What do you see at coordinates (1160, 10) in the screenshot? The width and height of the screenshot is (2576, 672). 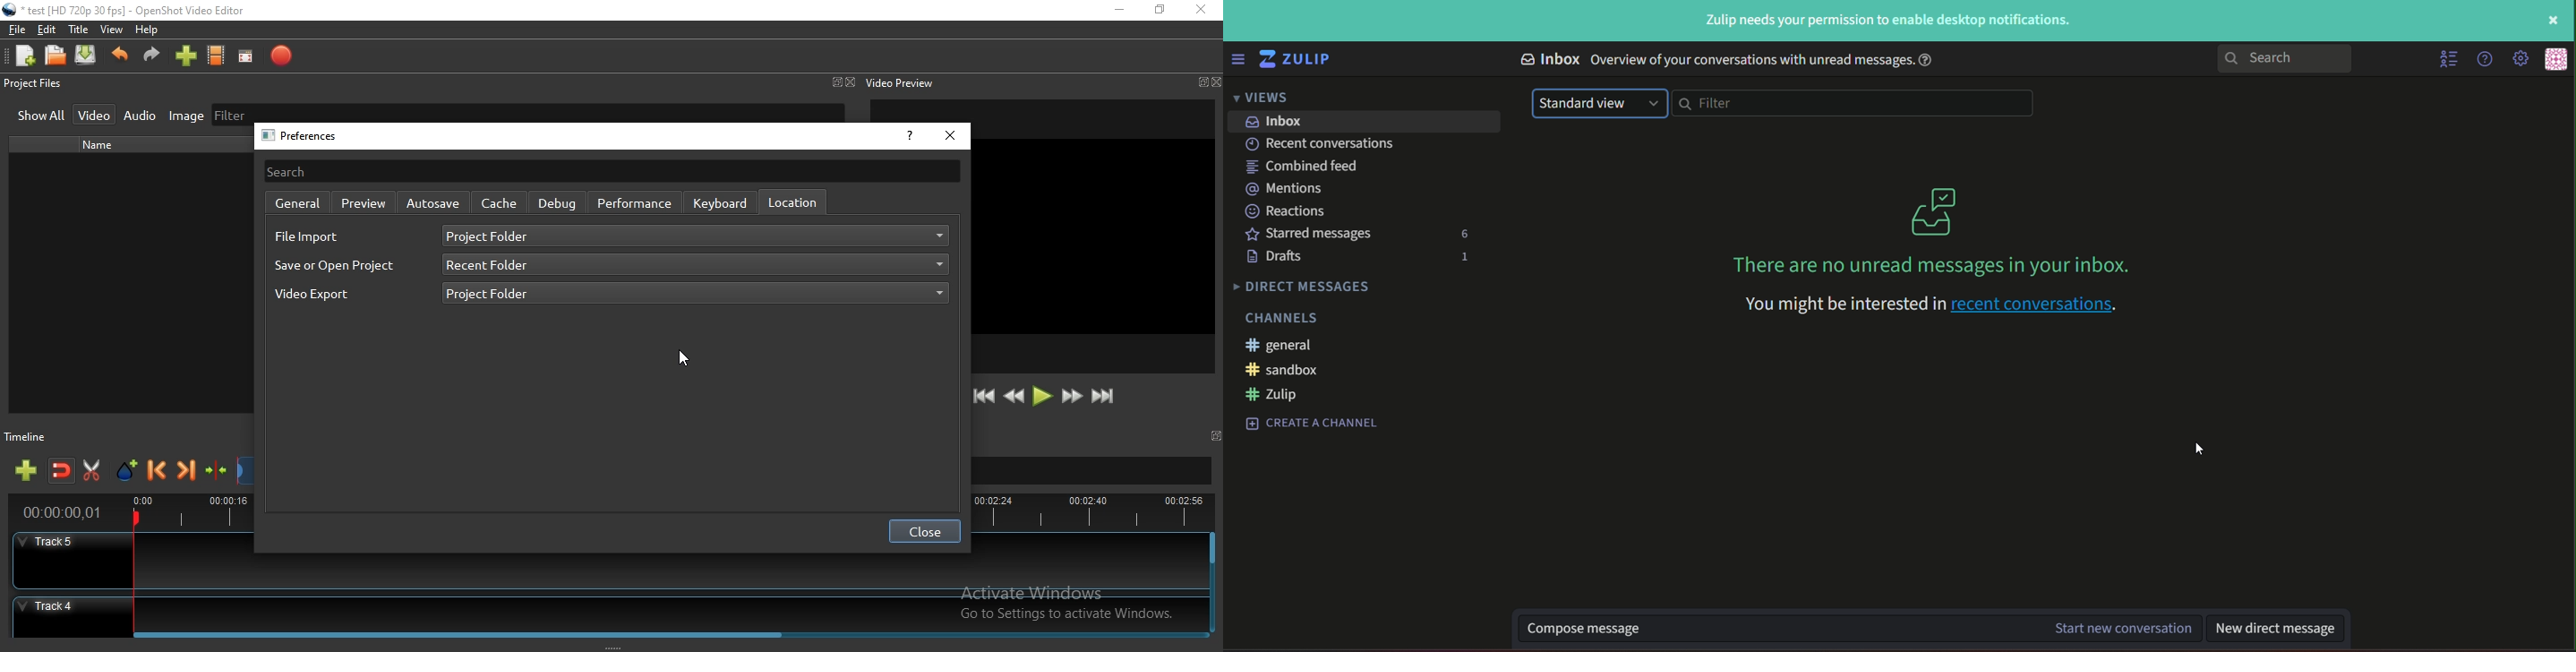 I see `Restore` at bounding box center [1160, 10].